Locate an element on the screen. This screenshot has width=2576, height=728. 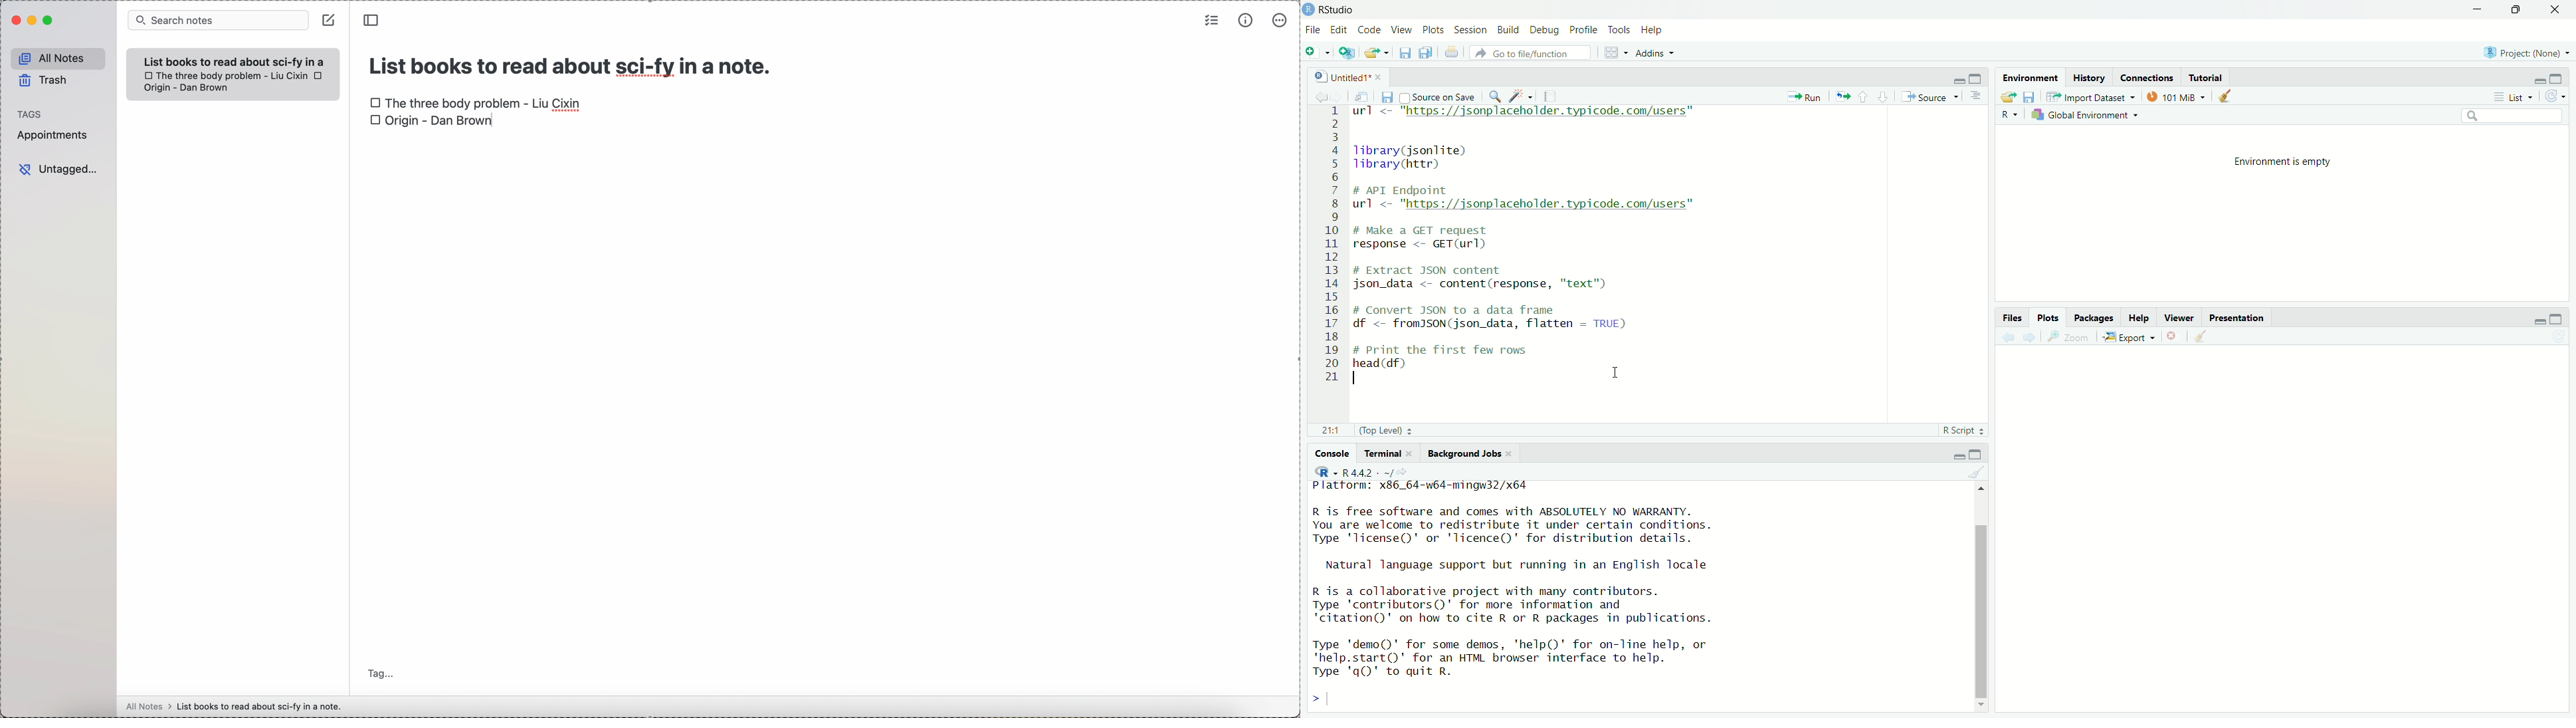
Maximize is located at coordinates (2557, 320).